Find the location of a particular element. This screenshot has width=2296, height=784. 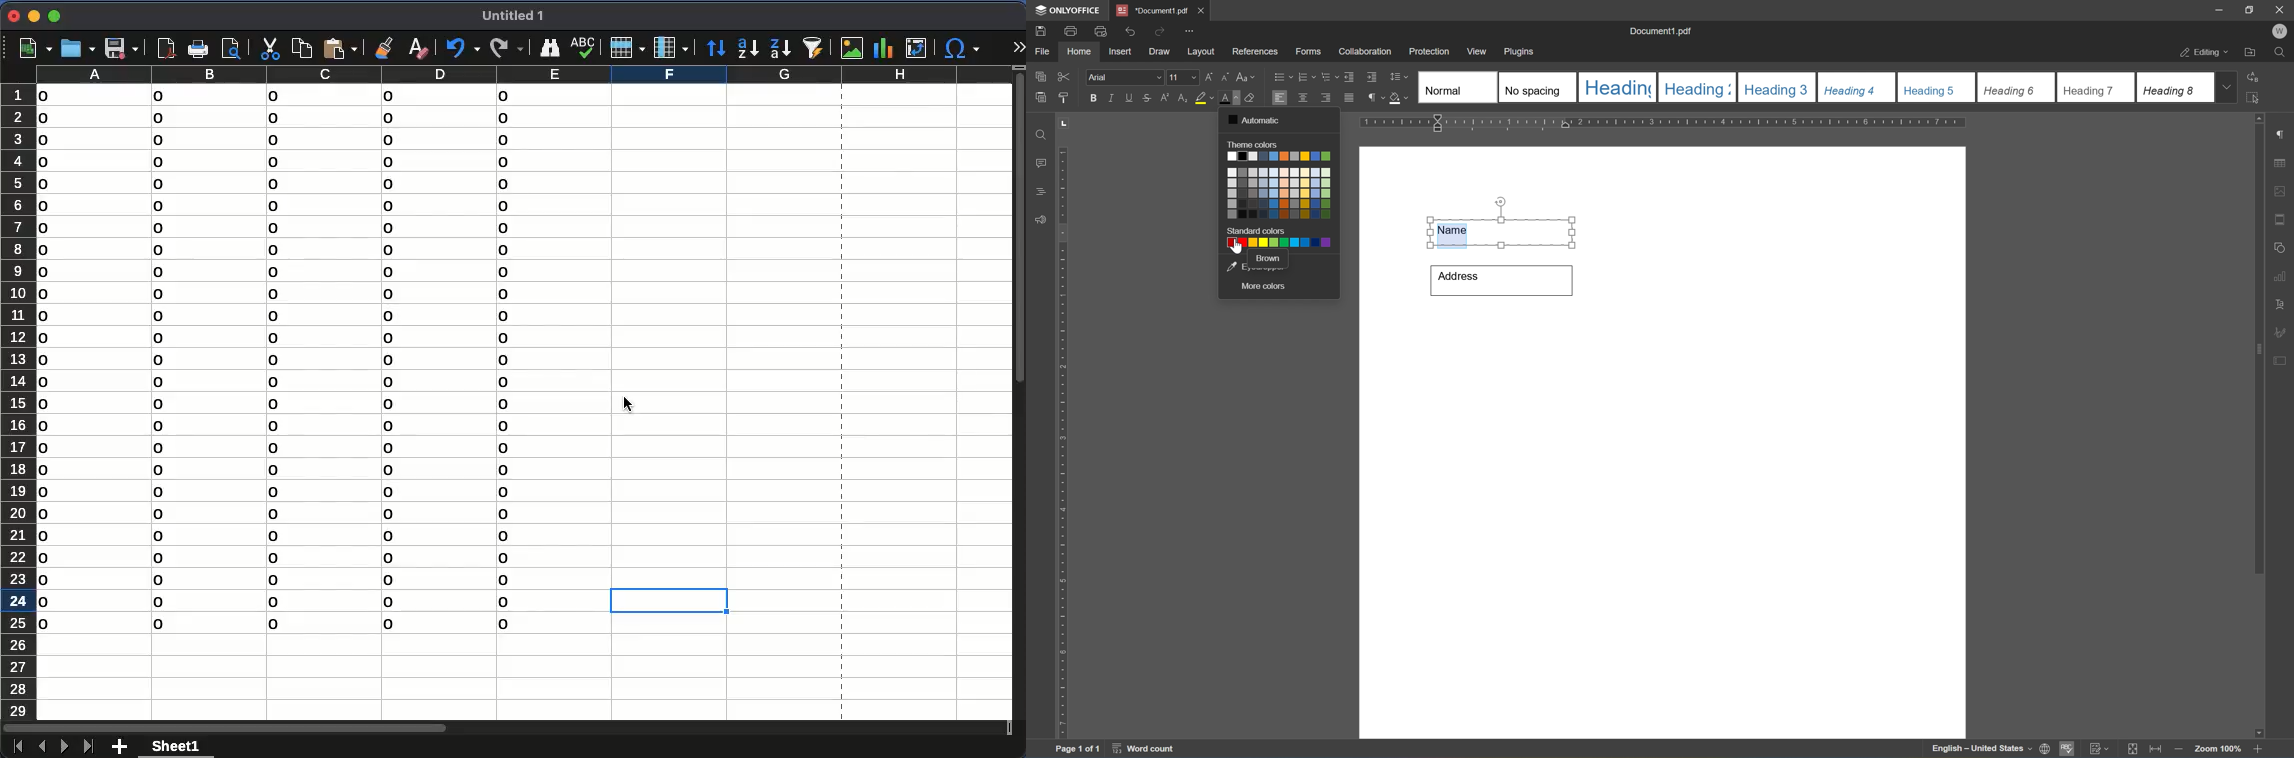

spell check is located at coordinates (583, 48).